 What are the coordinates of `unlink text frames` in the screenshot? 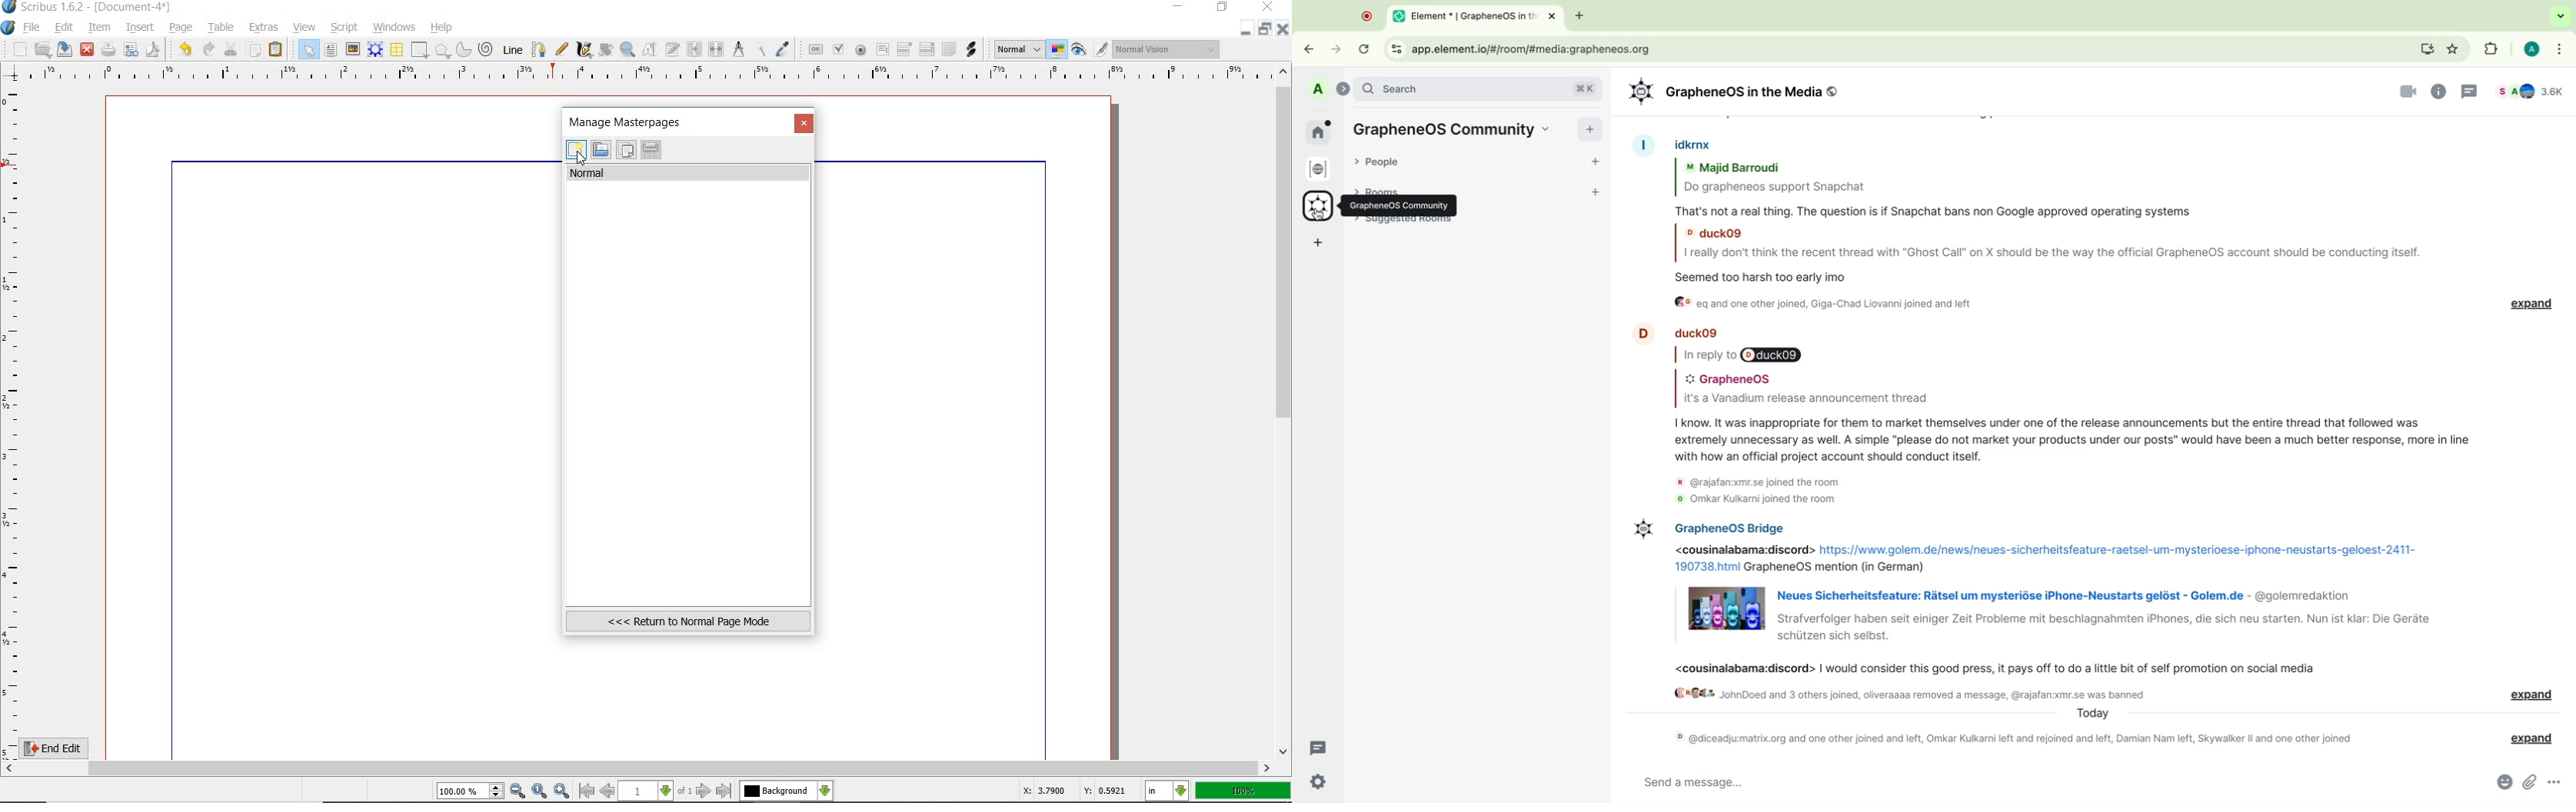 It's located at (717, 50).